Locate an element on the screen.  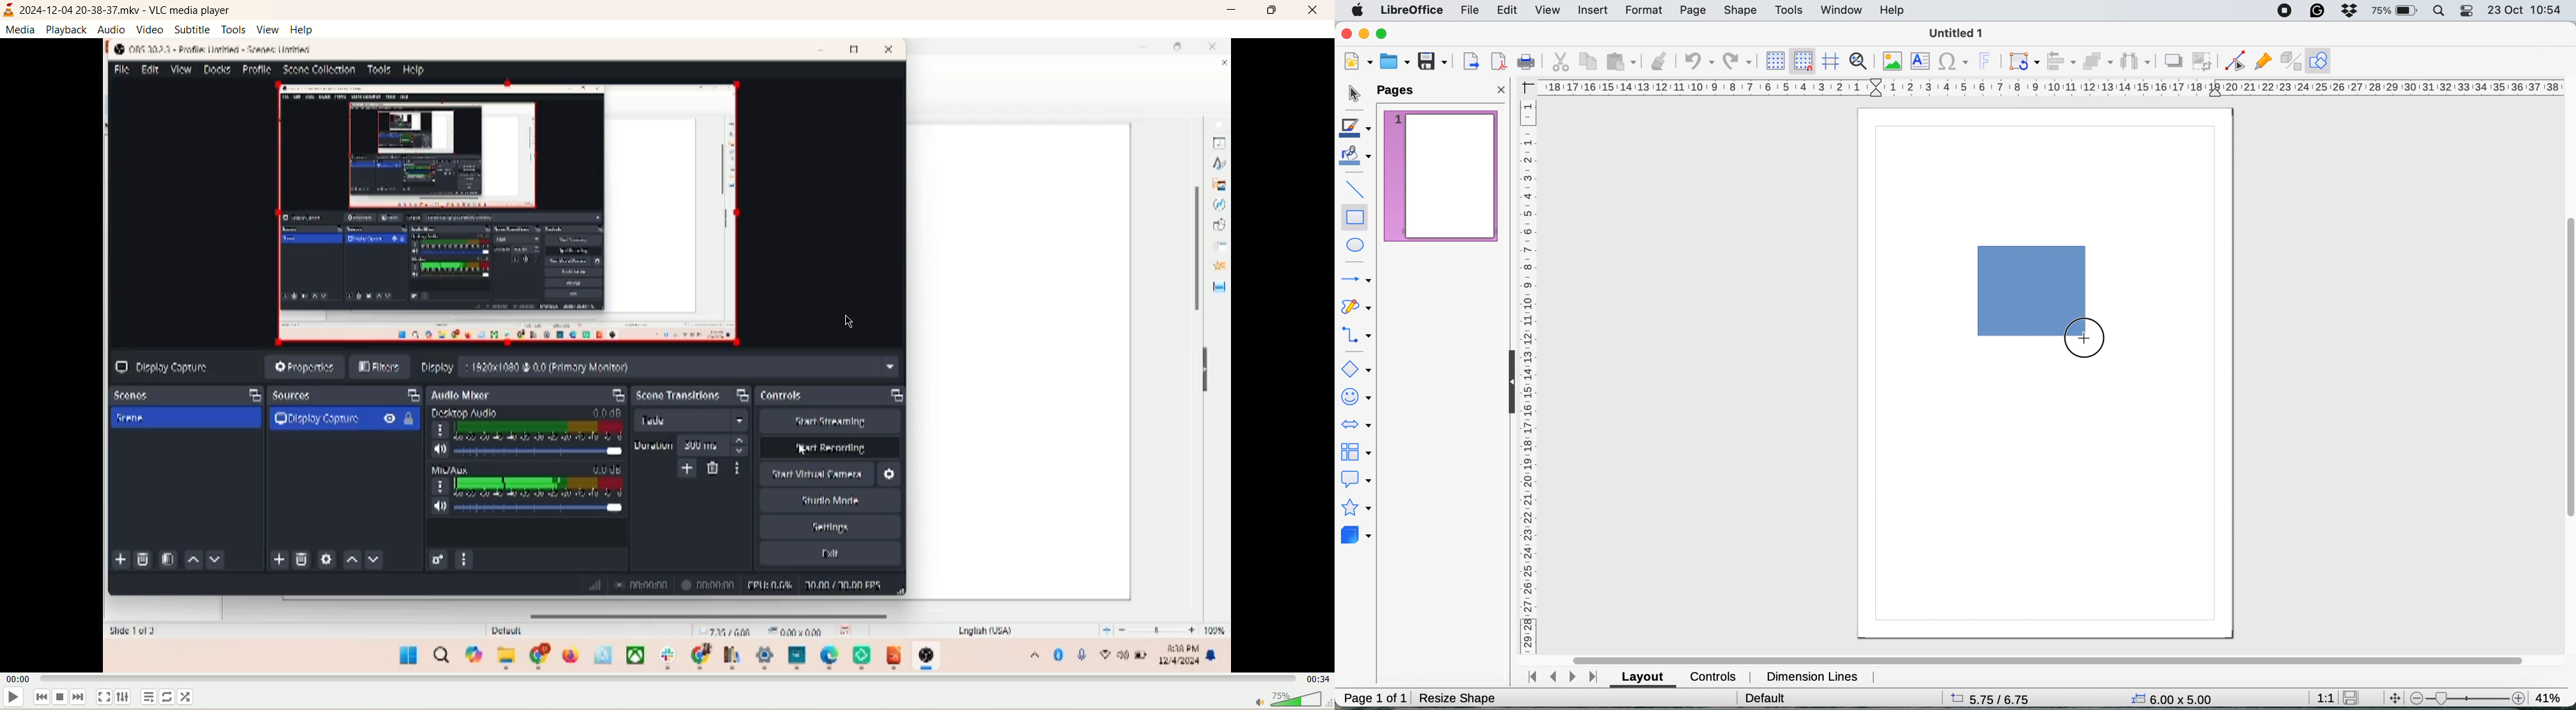
battery is located at coordinates (2397, 11).